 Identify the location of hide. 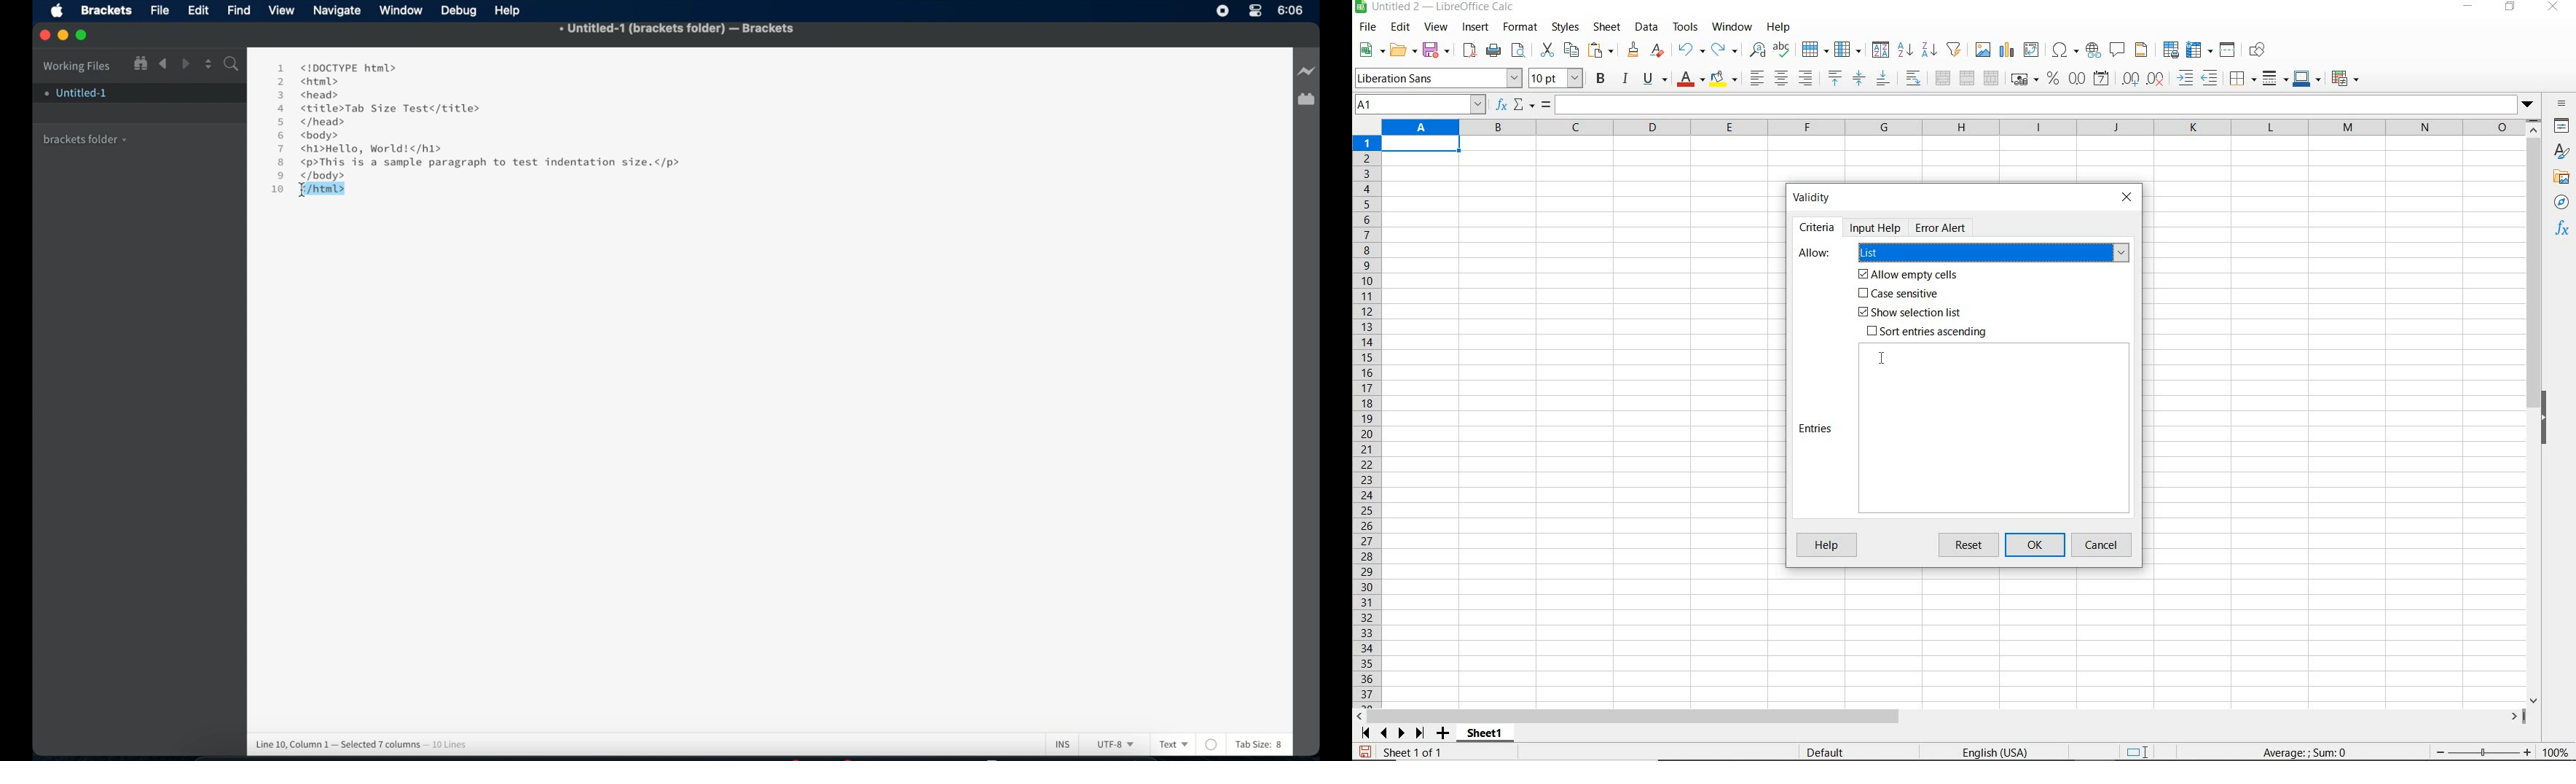
(2545, 420).